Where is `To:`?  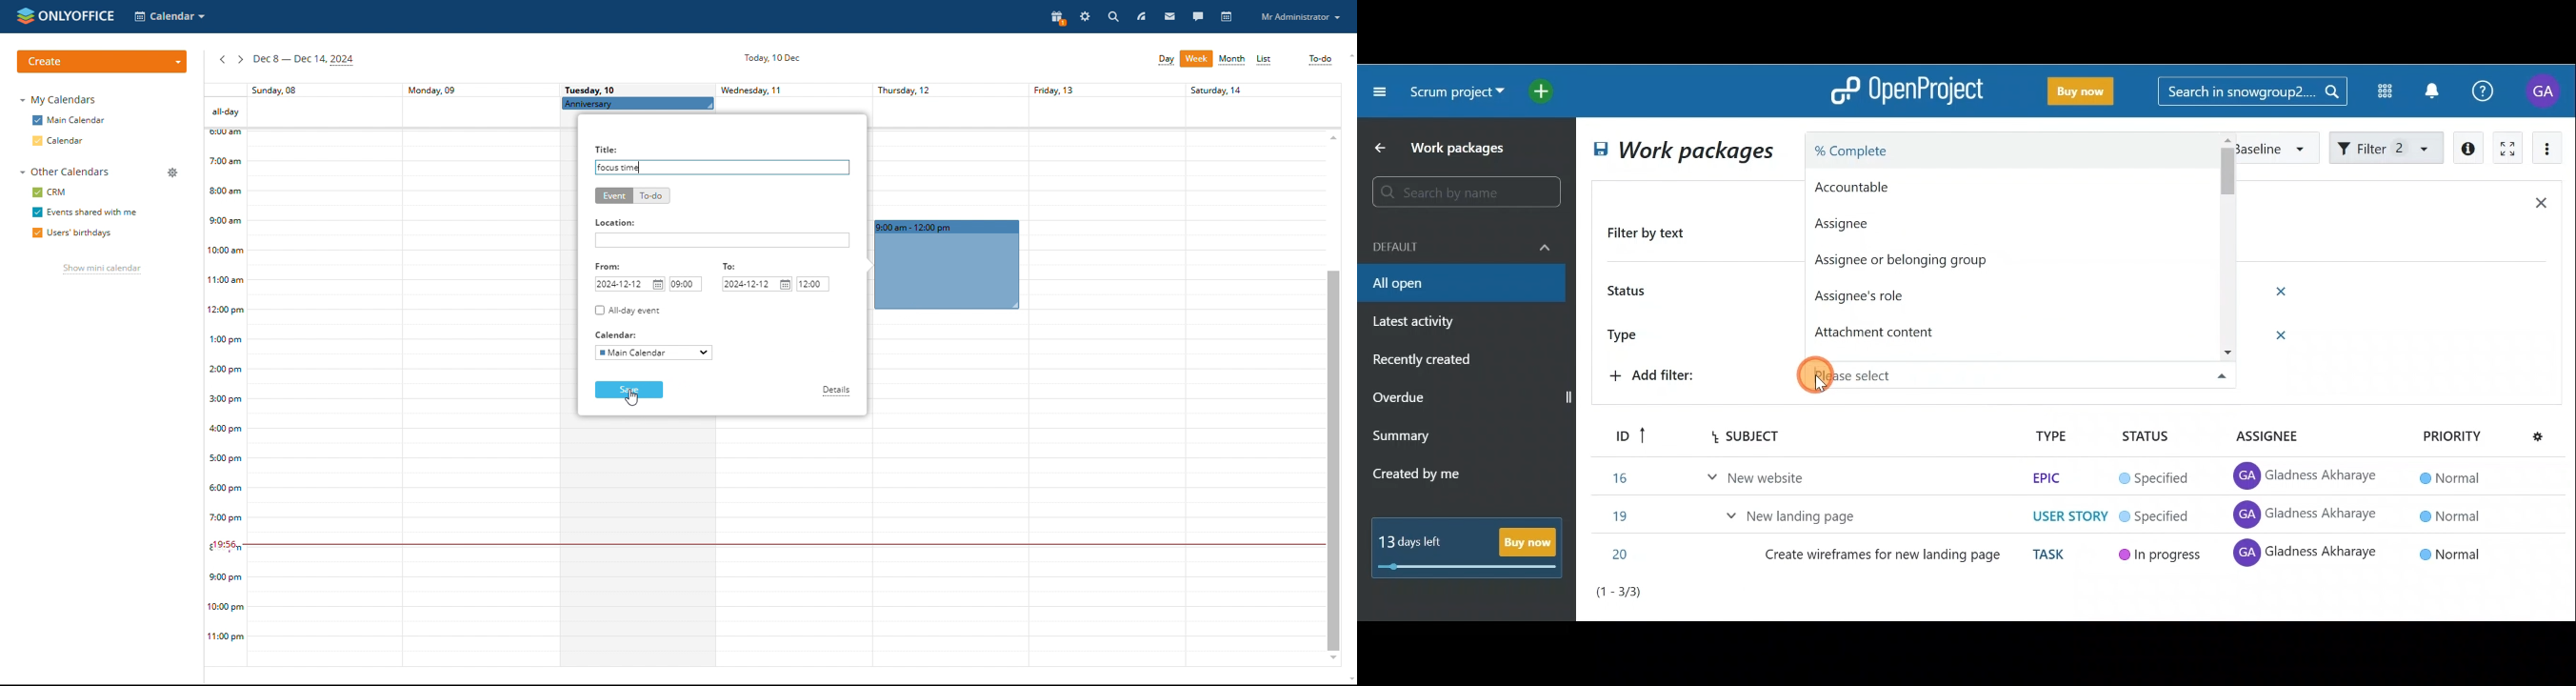
To: is located at coordinates (732, 267).